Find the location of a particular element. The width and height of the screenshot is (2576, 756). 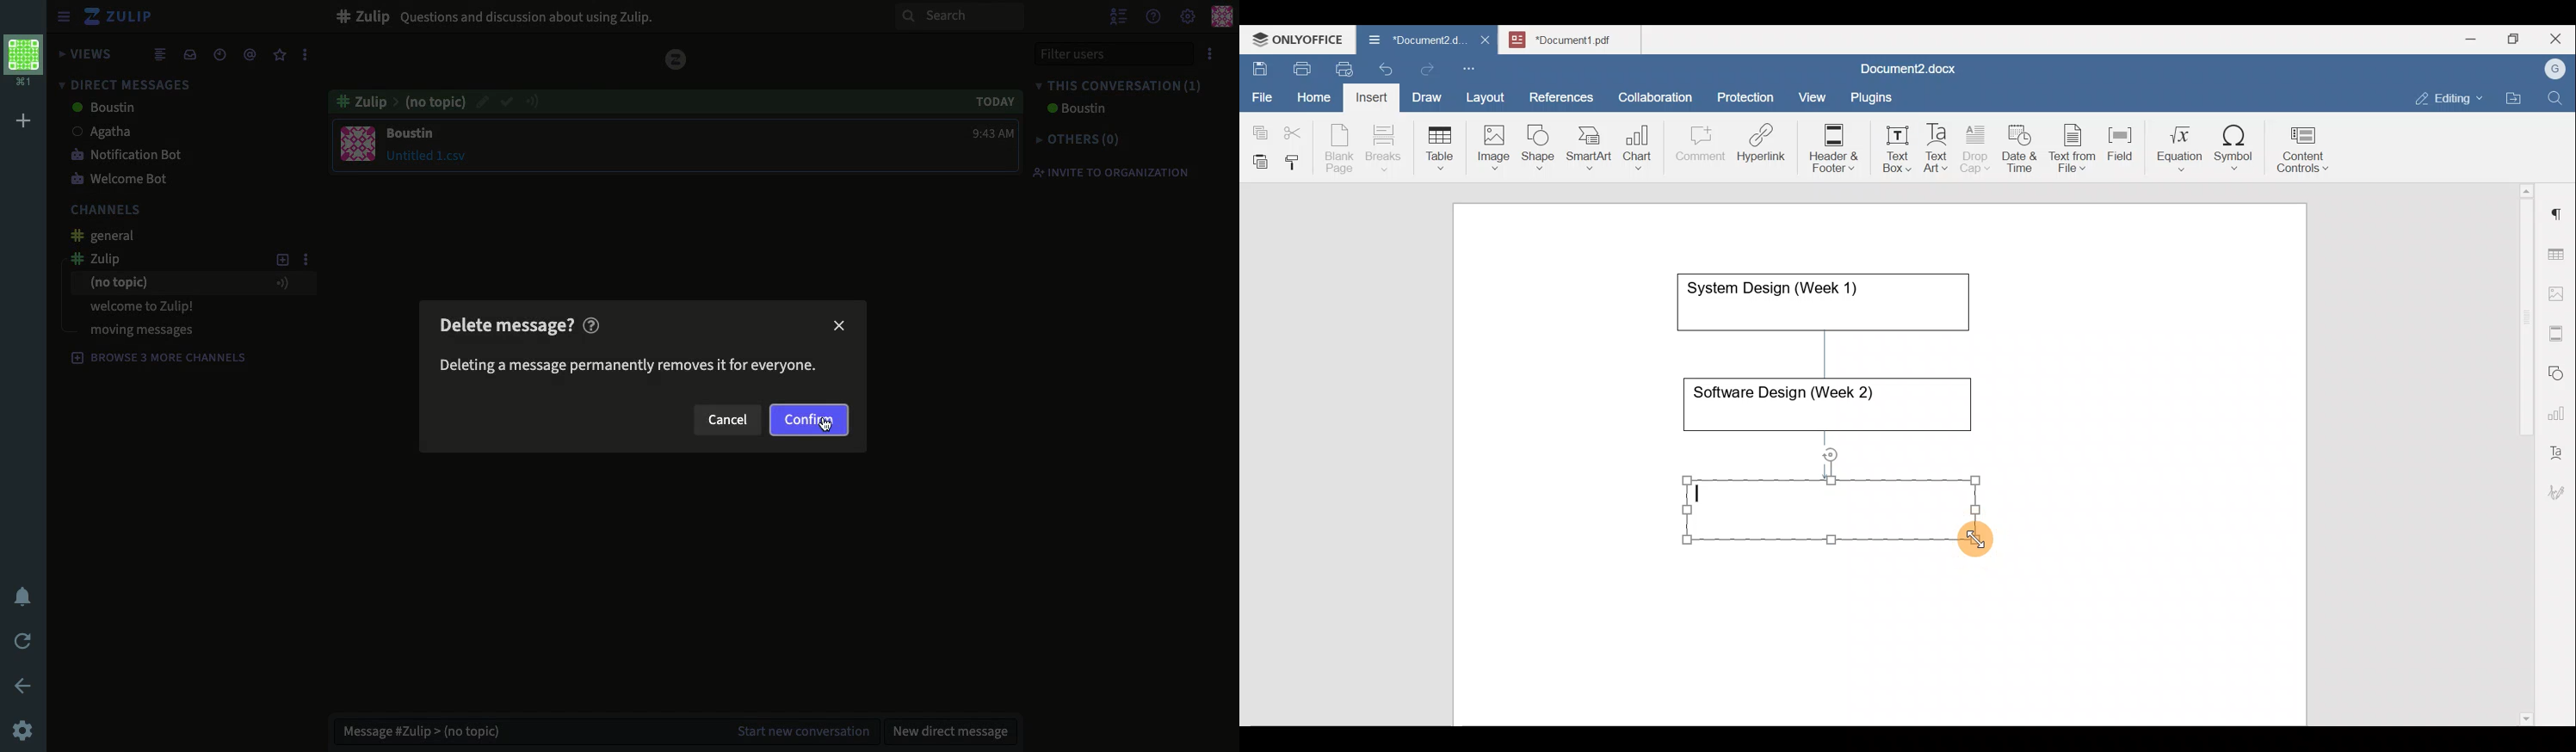

cancel is located at coordinates (728, 417).